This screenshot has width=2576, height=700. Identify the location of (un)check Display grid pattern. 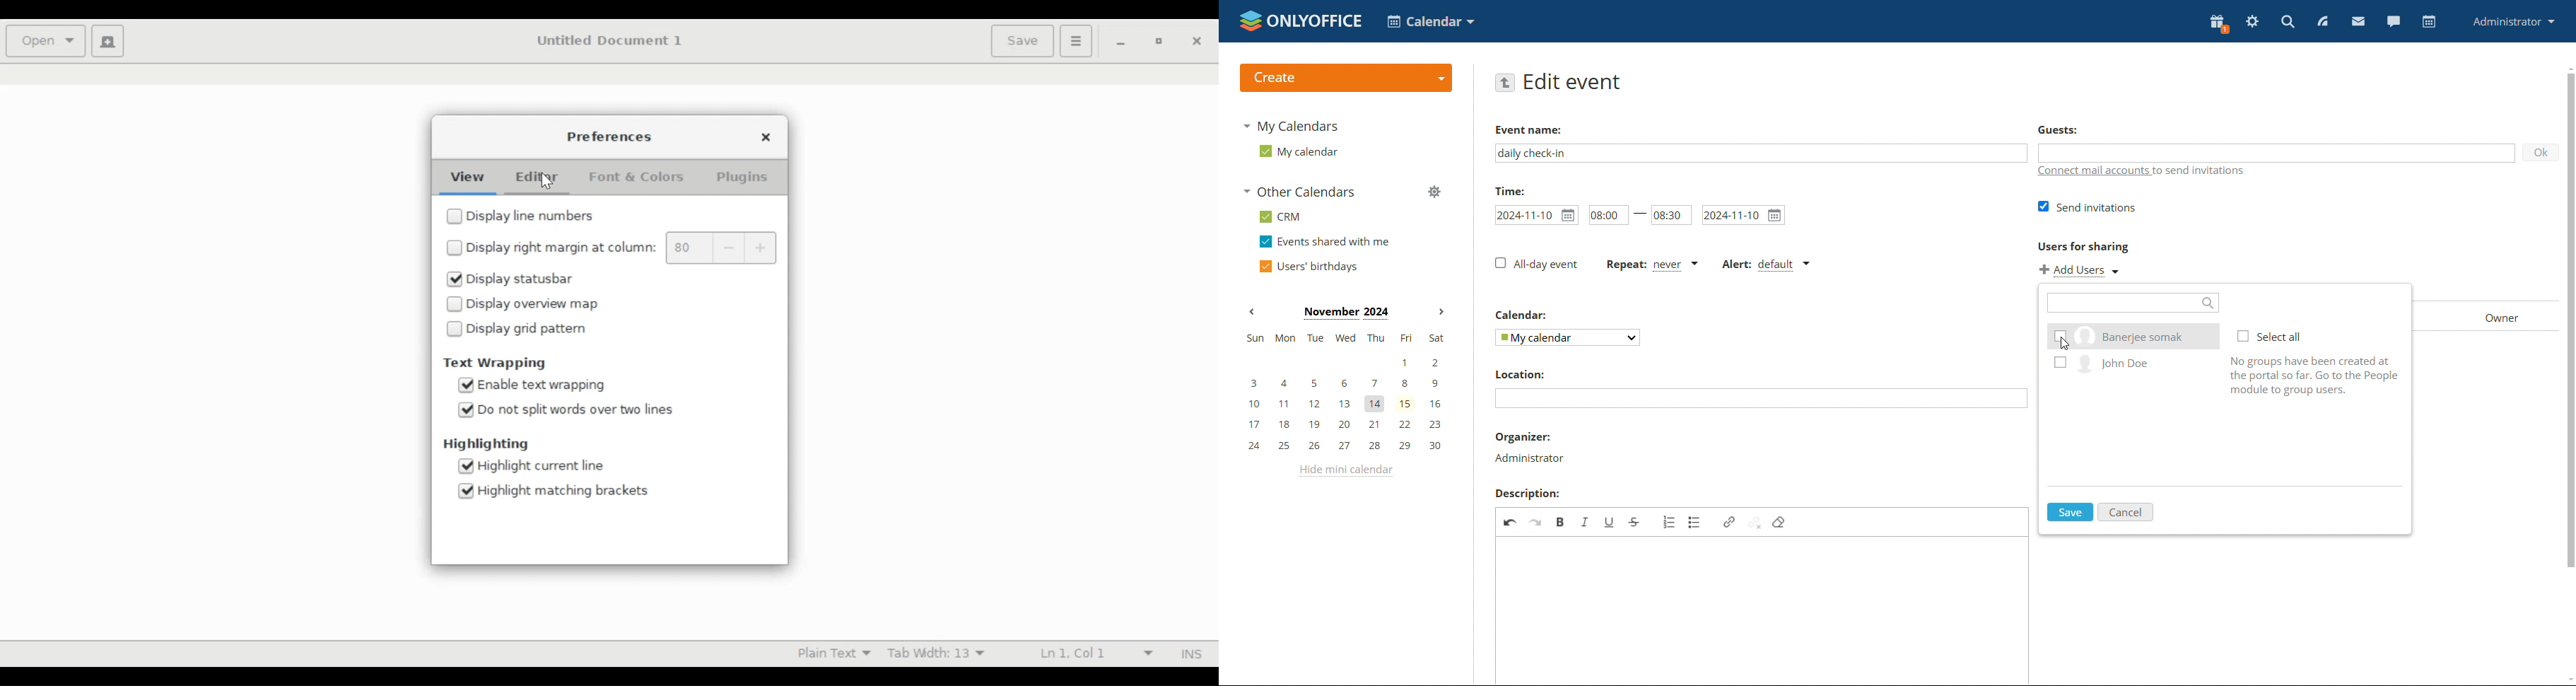
(529, 329).